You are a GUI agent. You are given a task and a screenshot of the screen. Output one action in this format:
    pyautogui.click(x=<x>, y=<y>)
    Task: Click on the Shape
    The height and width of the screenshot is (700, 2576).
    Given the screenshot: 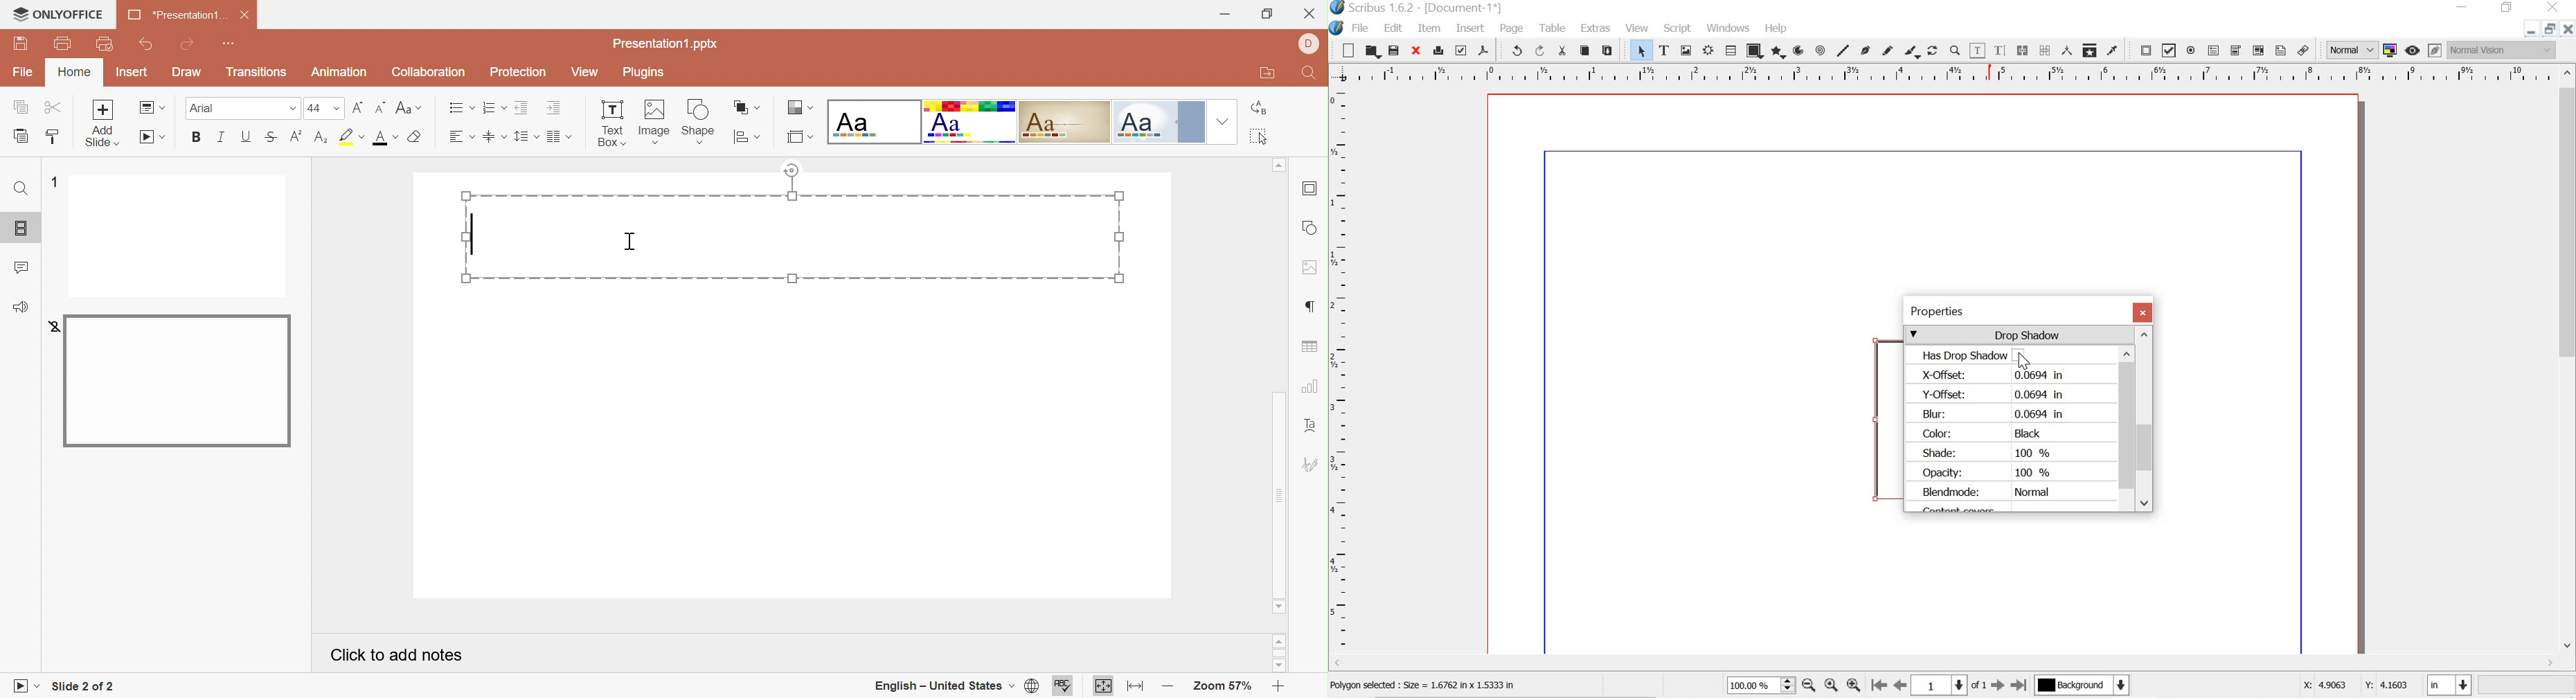 What is the action you would take?
    pyautogui.click(x=700, y=123)
    